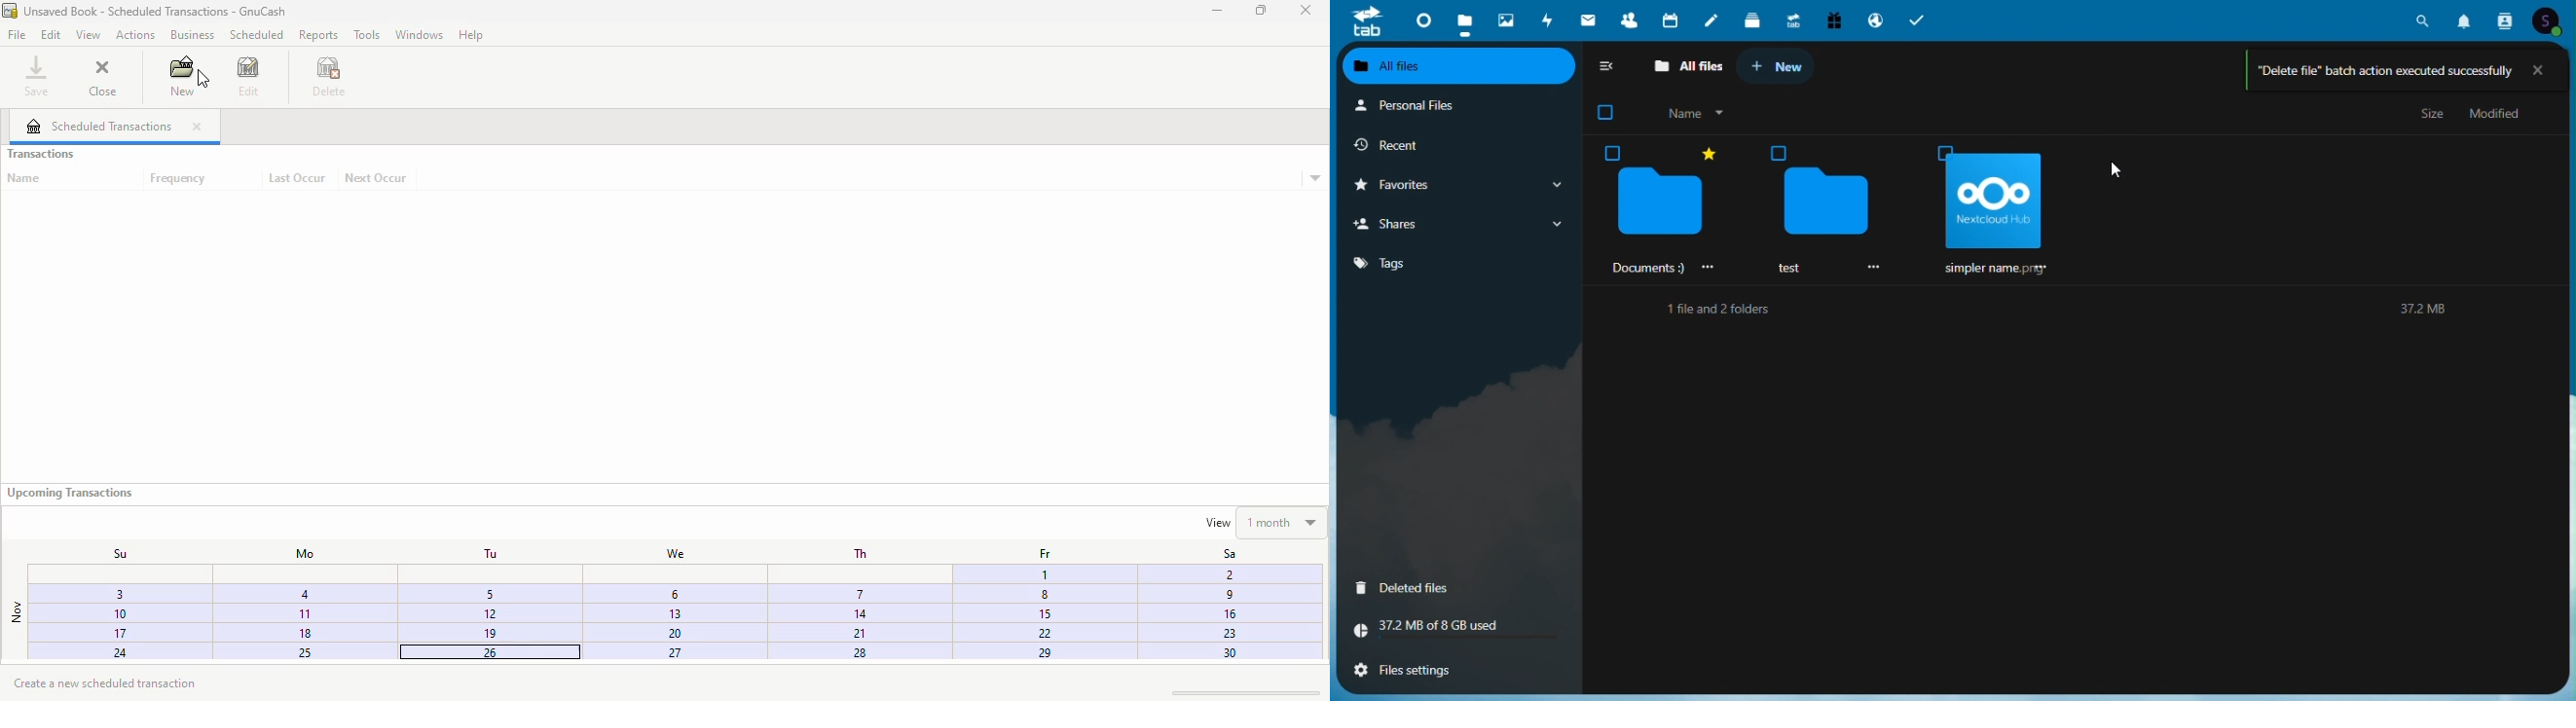 This screenshot has width=2576, height=728. Describe the element at coordinates (1226, 573) in the screenshot. I see `Fi` at that location.